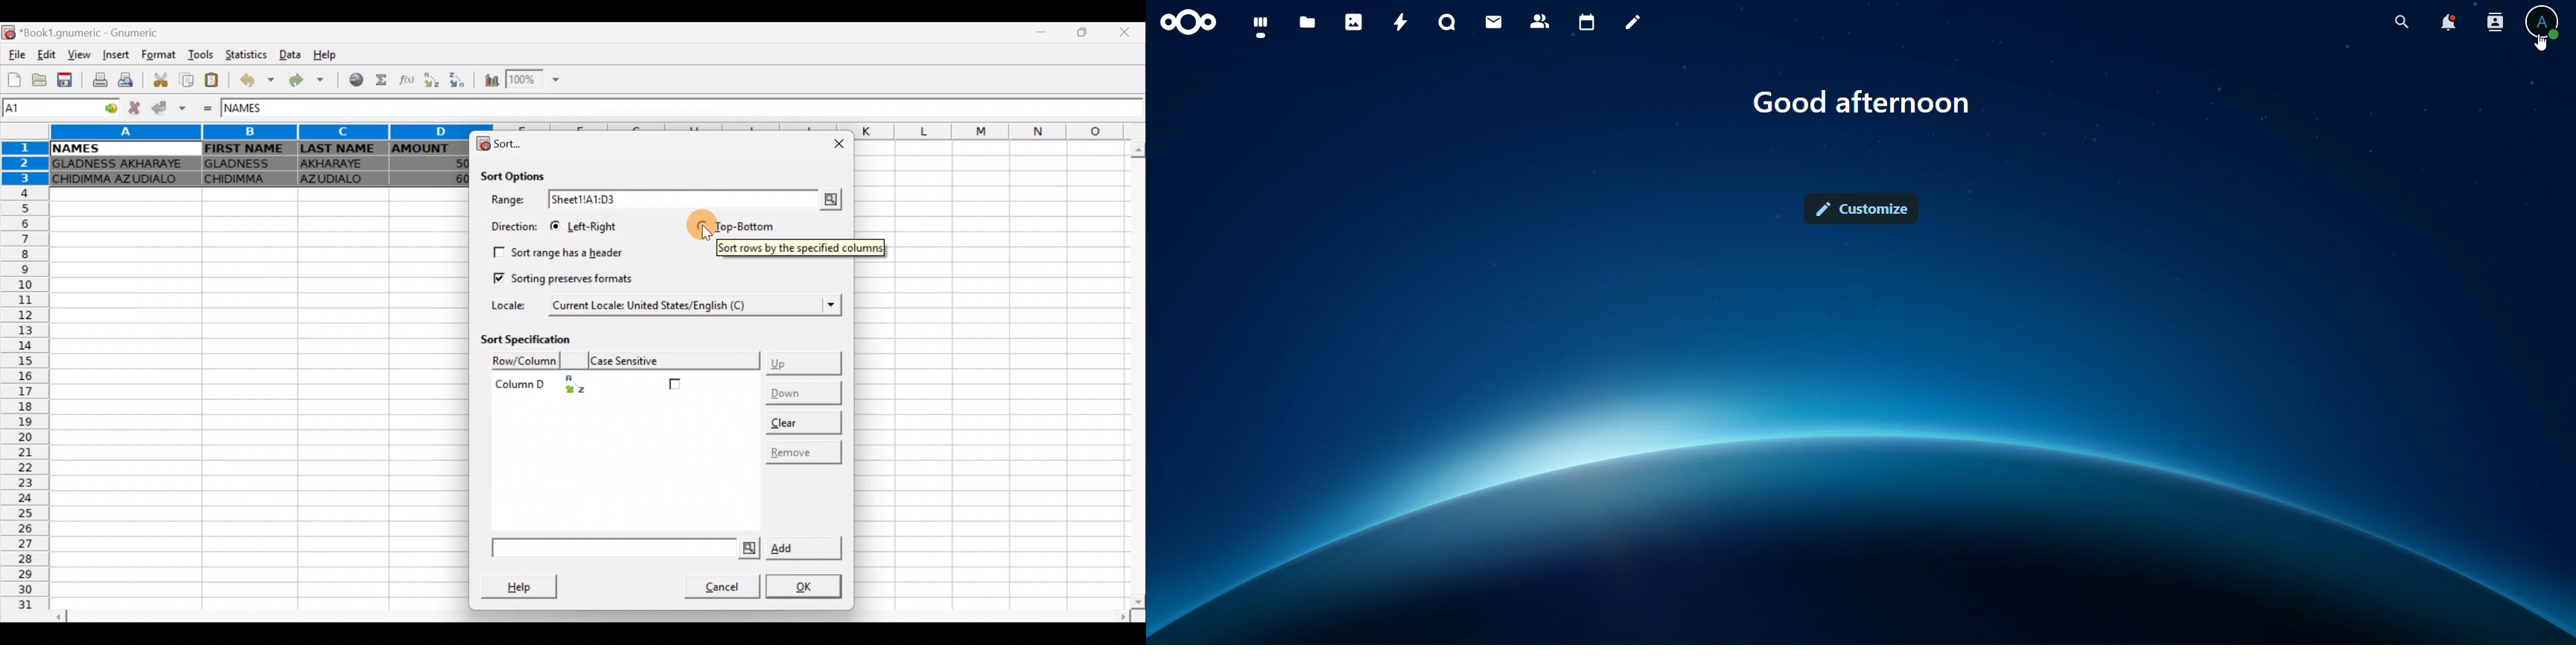 The image size is (2576, 672). I want to click on Formula bar, so click(717, 110).